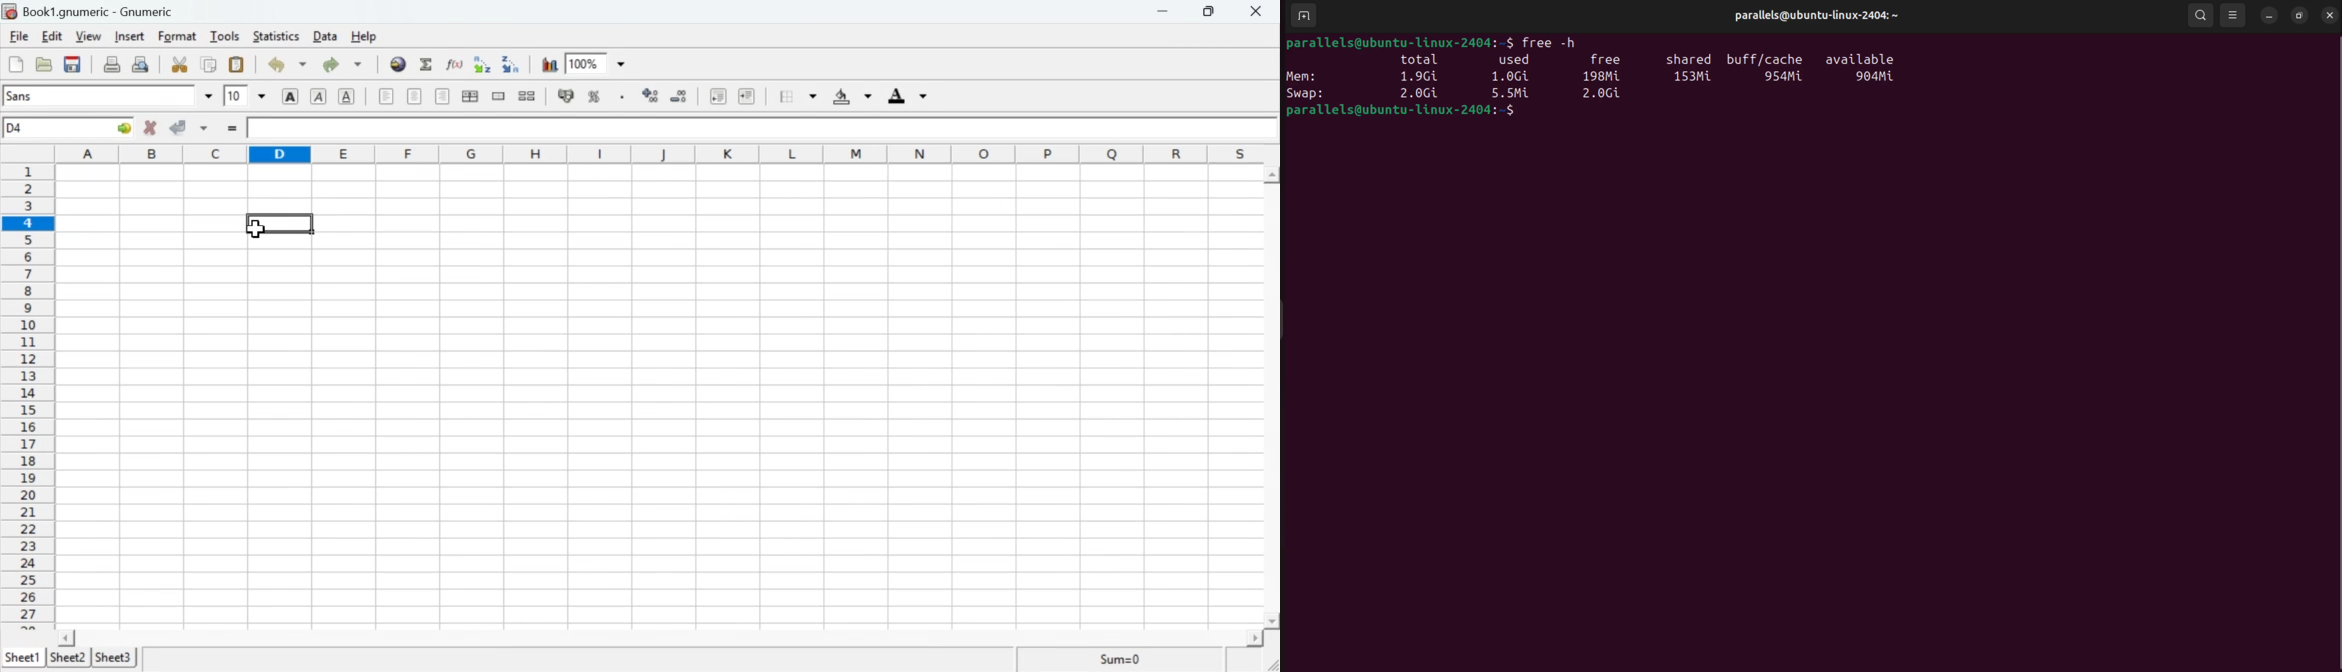  I want to click on Foreground, so click(911, 95).